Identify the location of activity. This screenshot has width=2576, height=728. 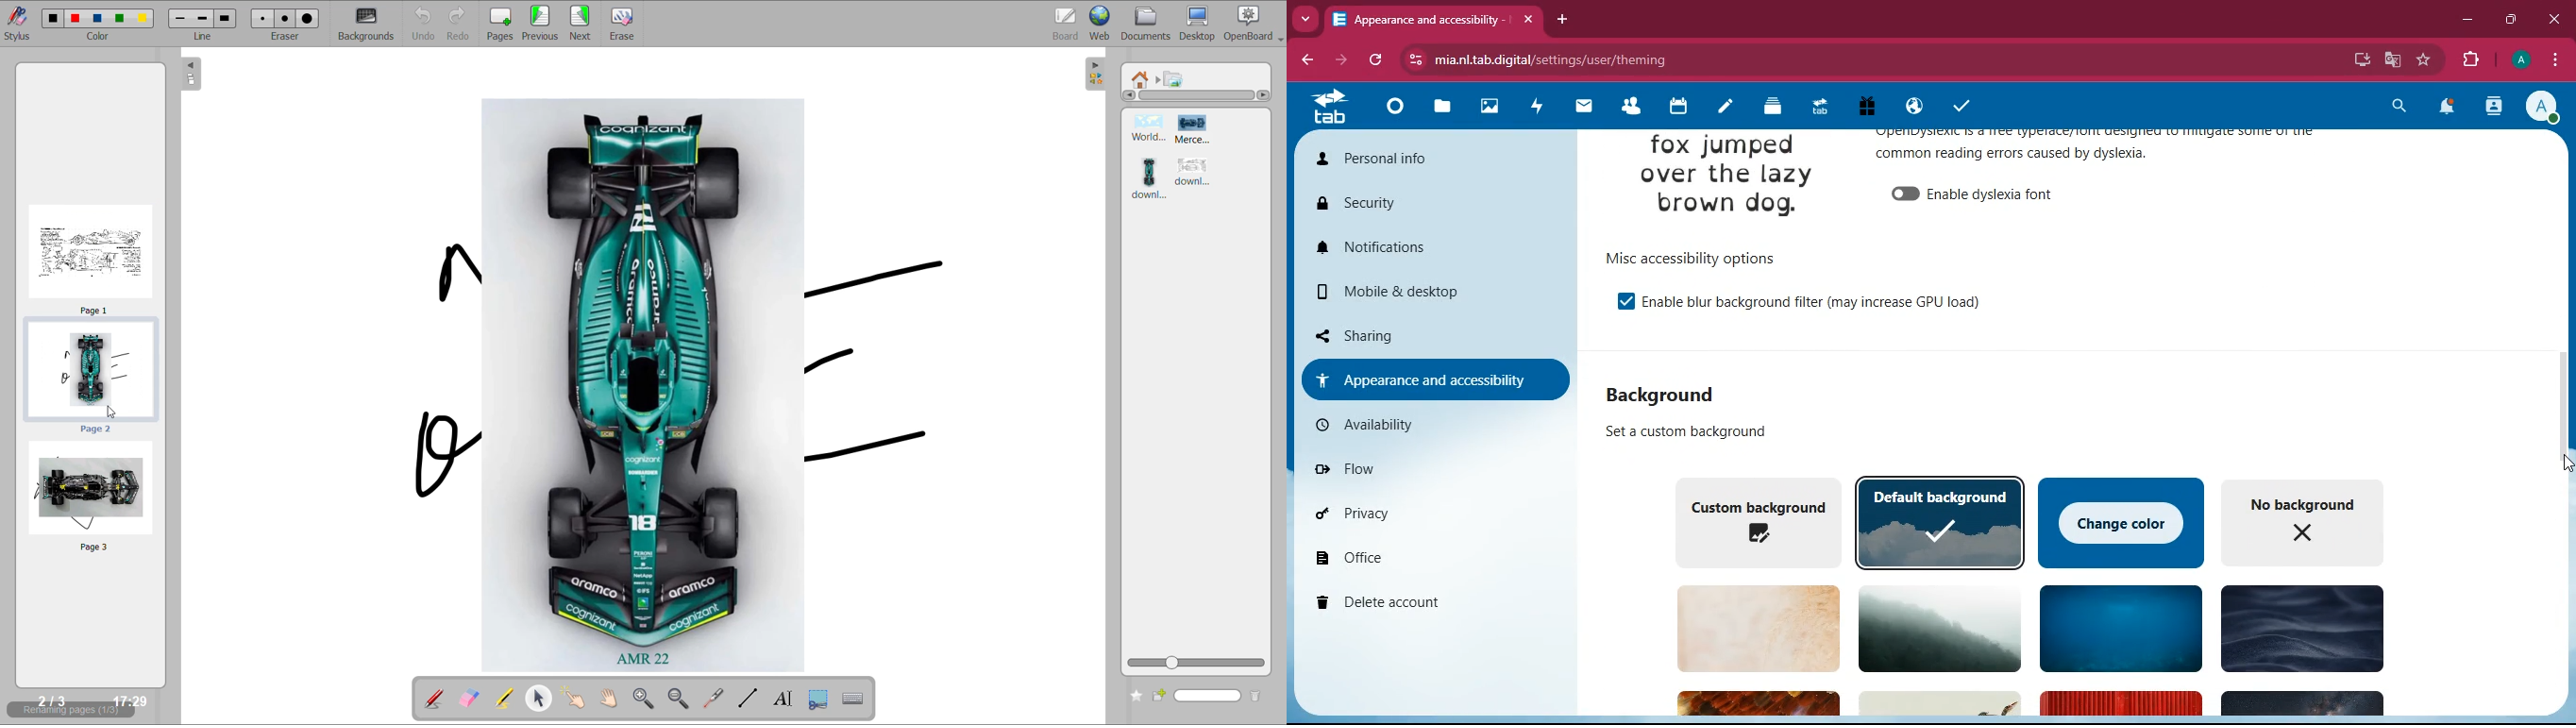
(1538, 108).